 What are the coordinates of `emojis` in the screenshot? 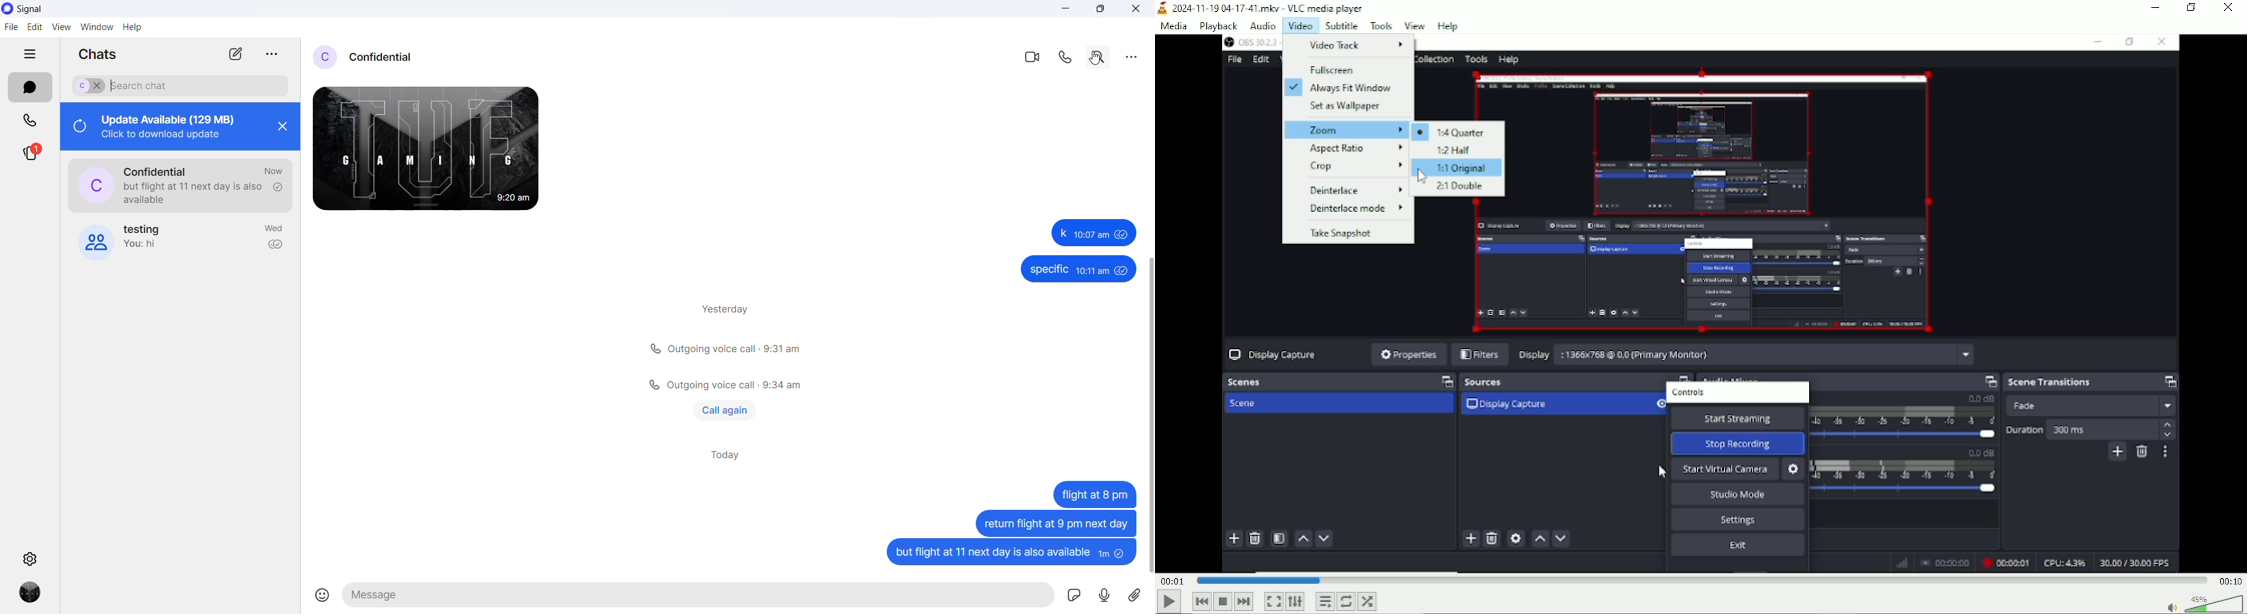 It's located at (322, 597).